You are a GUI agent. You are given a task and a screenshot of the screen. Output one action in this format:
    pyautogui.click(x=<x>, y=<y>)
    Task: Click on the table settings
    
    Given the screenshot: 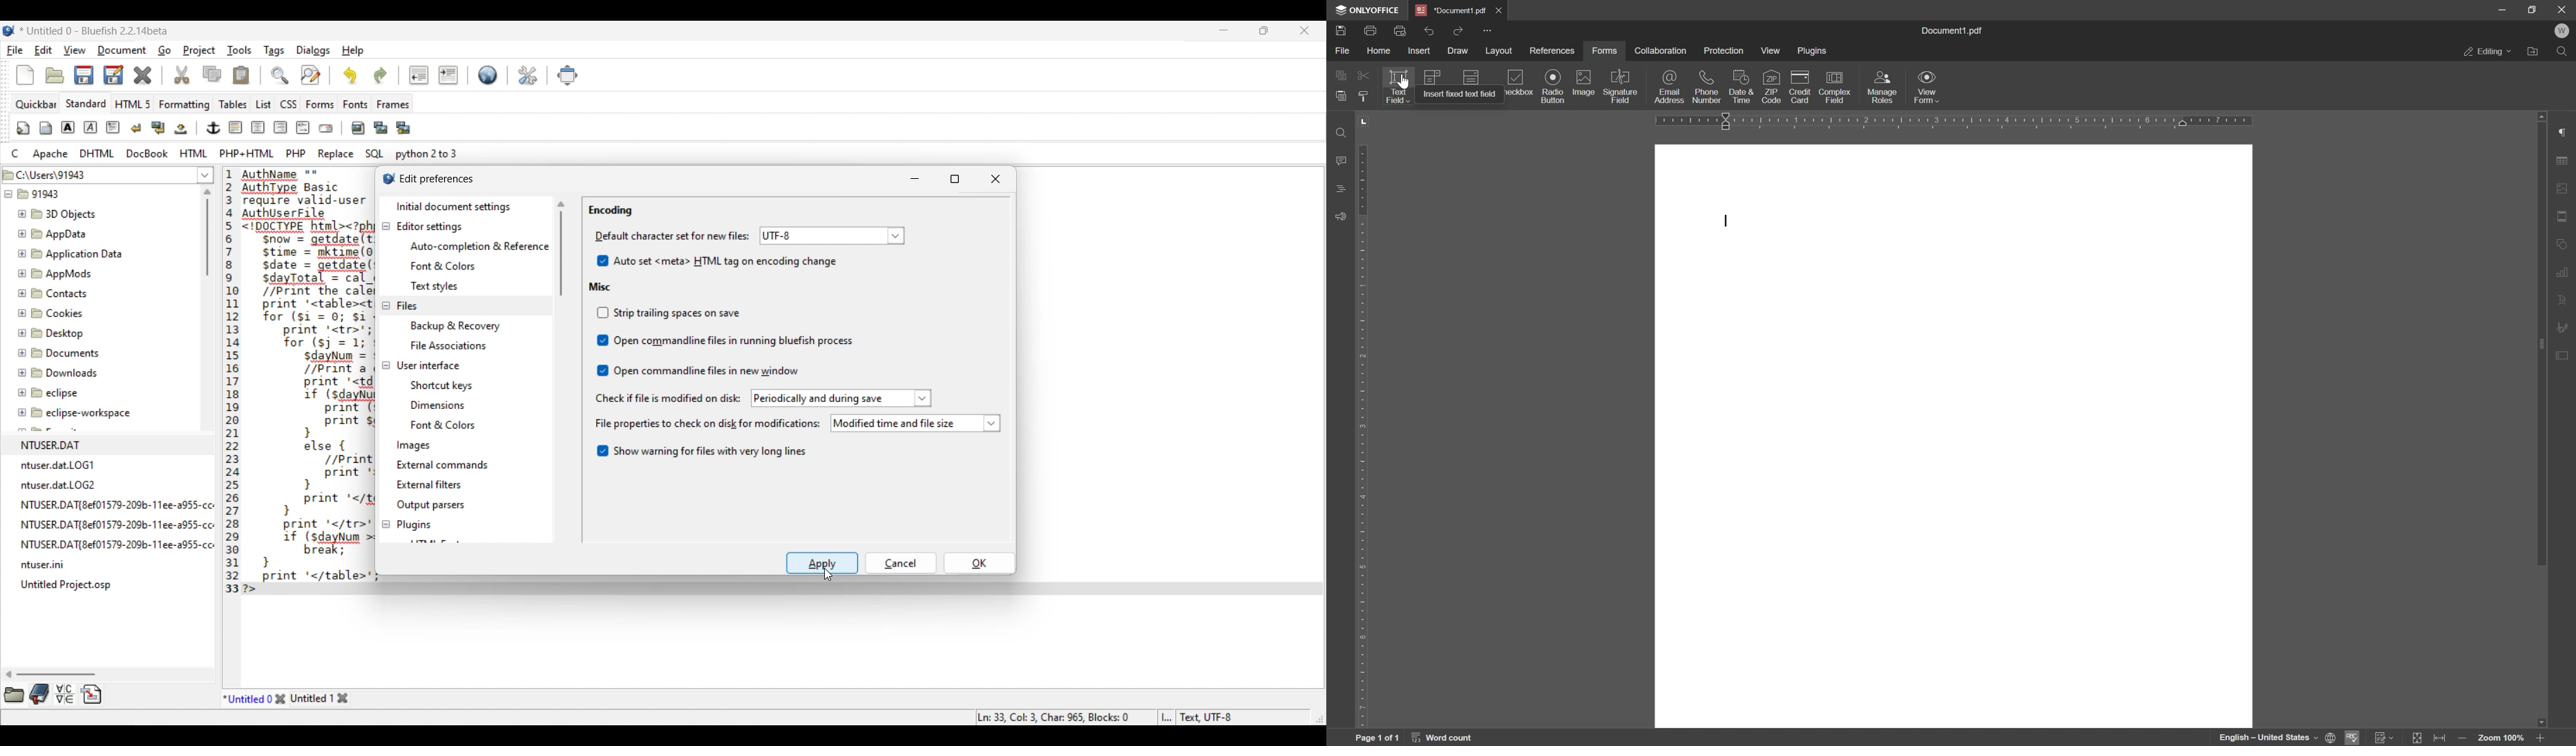 What is the action you would take?
    pyautogui.click(x=2564, y=161)
    